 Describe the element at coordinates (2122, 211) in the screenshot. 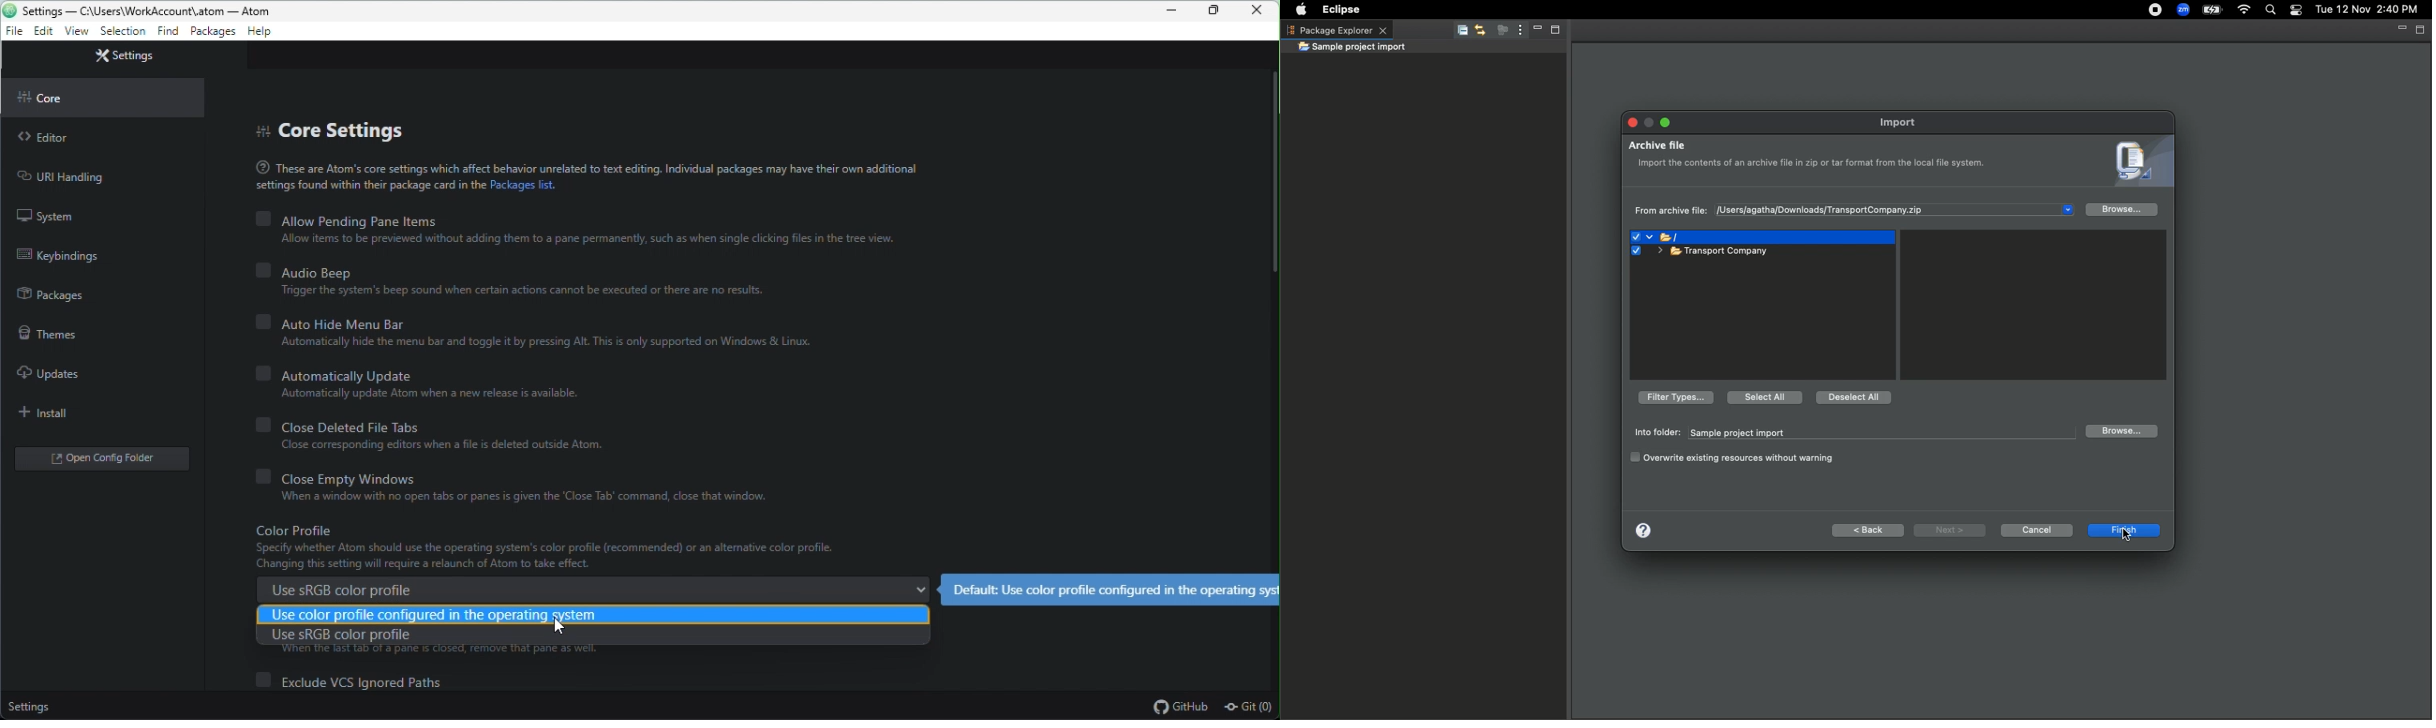

I see `Browse` at that location.